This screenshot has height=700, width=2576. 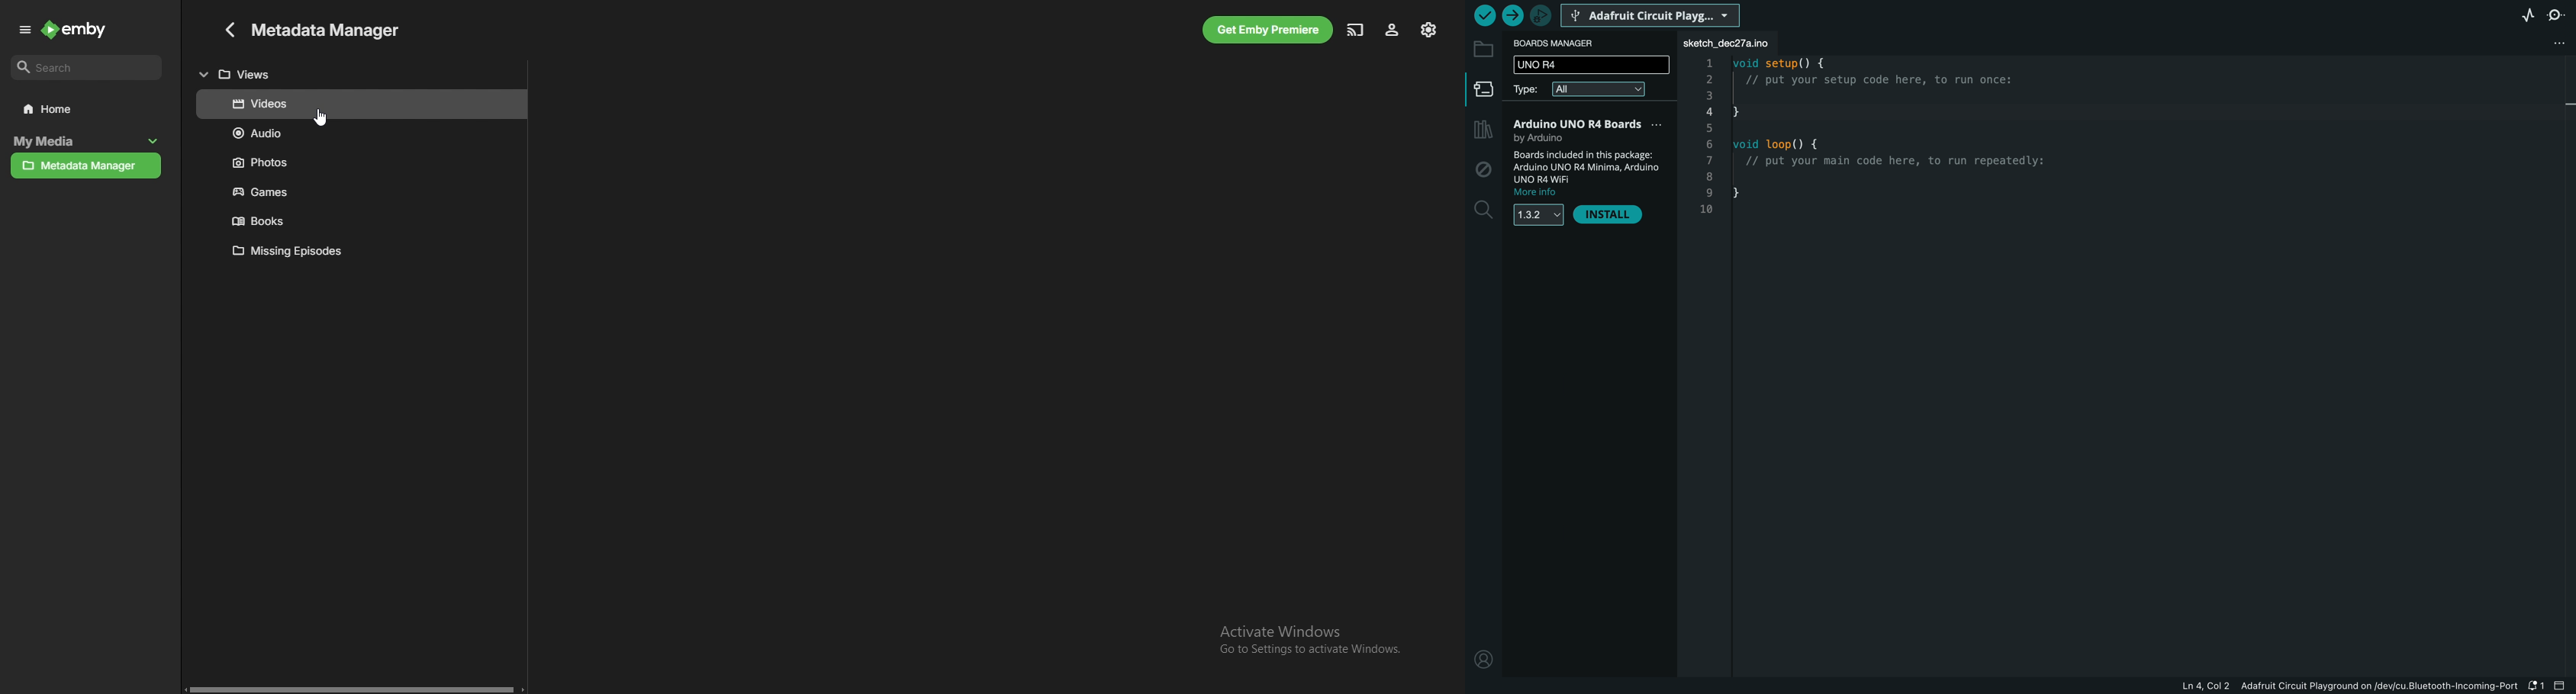 I want to click on board selecter, so click(x=1653, y=14).